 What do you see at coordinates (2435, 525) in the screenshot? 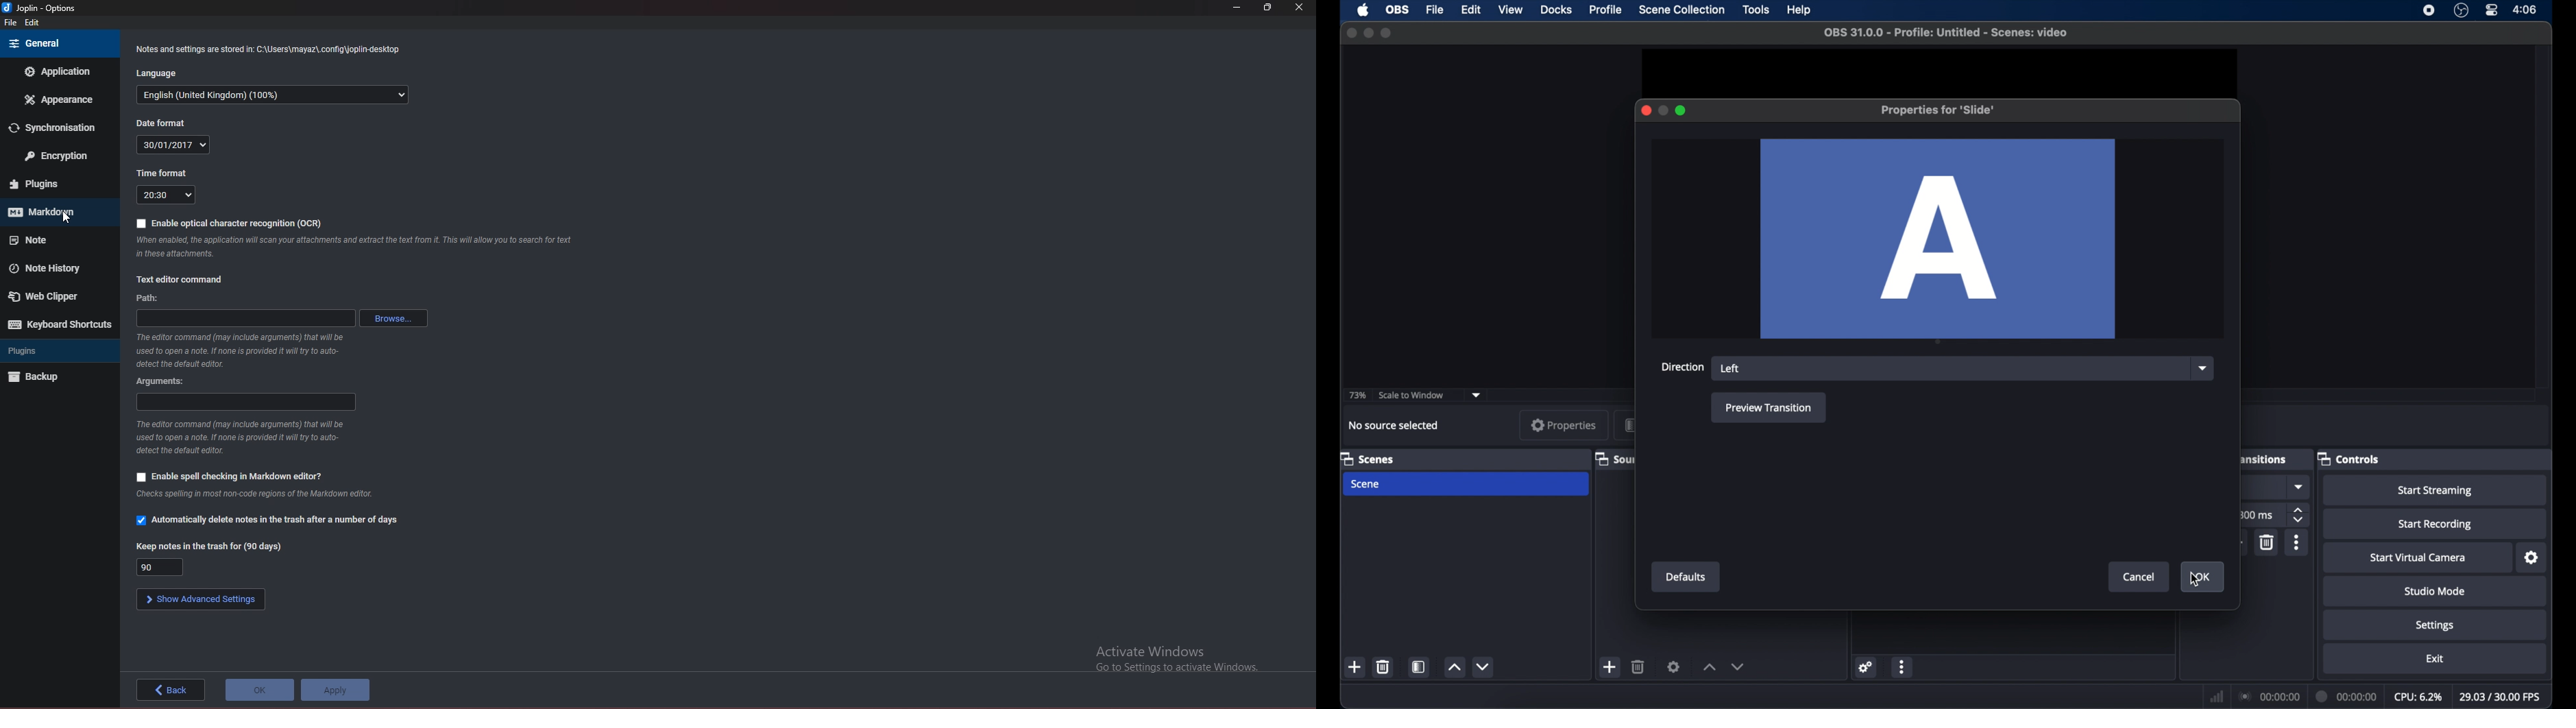
I see `start recording` at bounding box center [2435, 525].